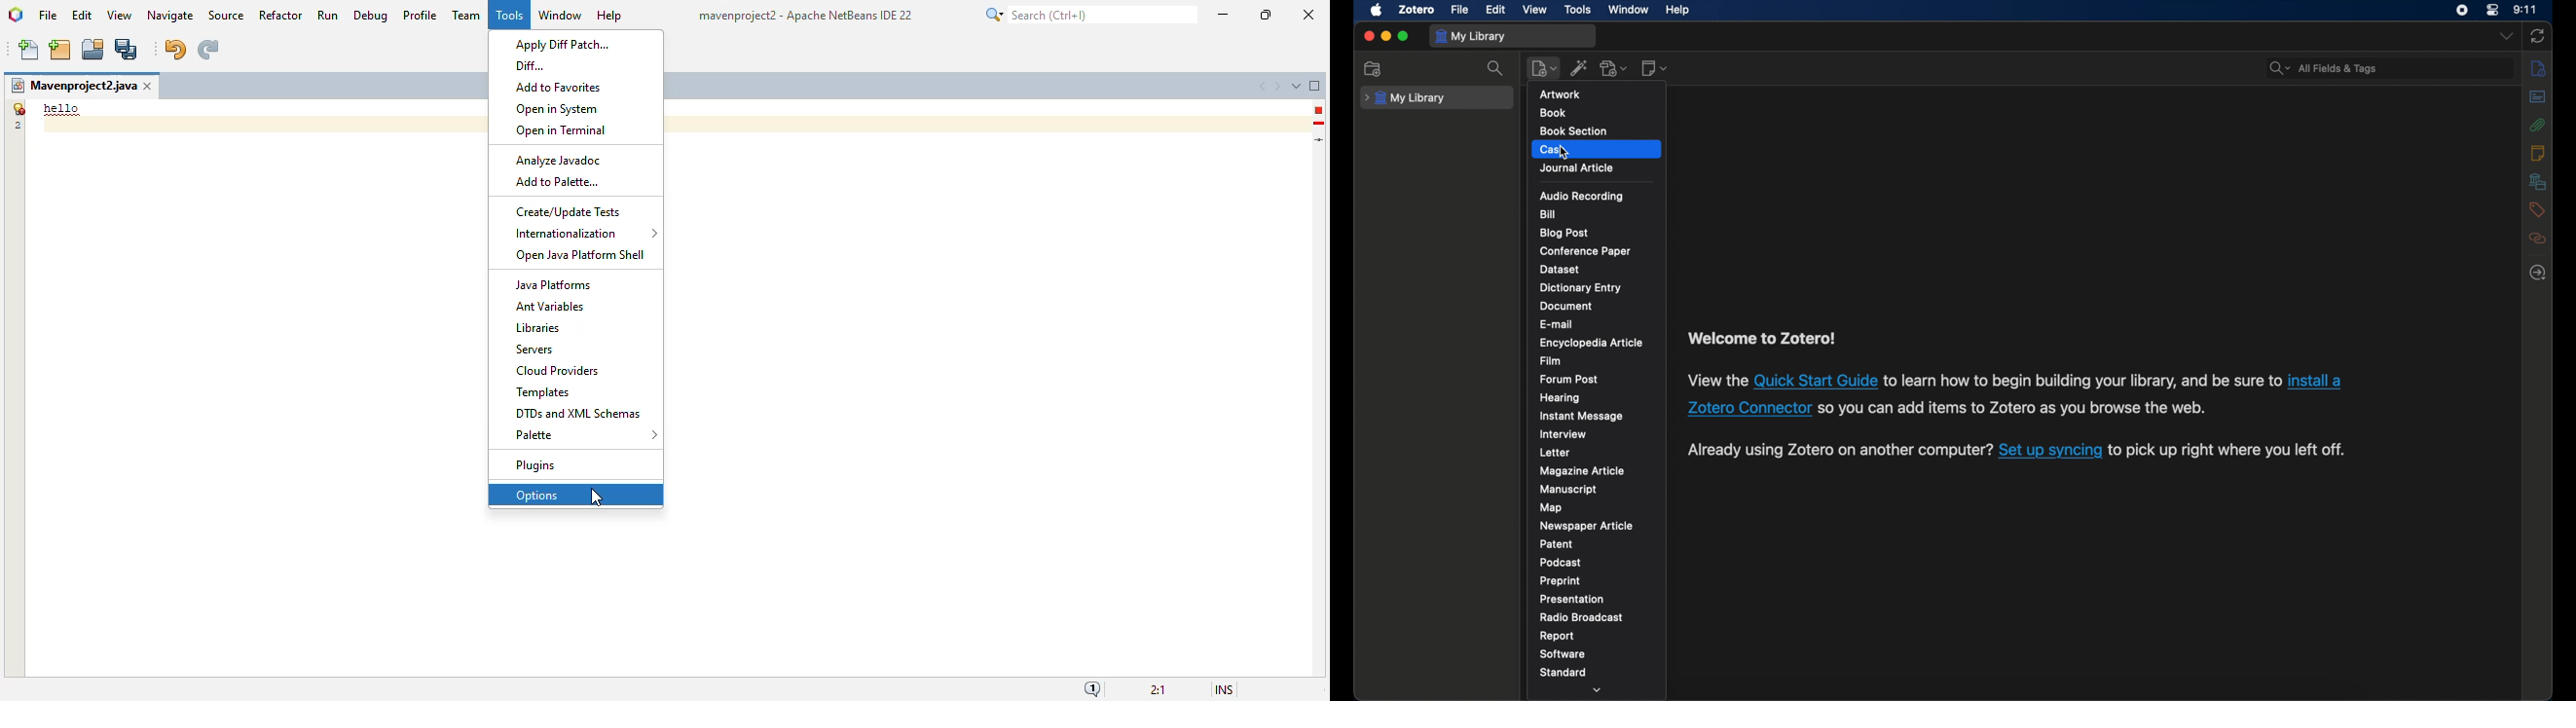 This screenshot has width=2576, height=728. Describe the element at coordinates (2537, 125) in the screenshot. I see `attachments` at that location.